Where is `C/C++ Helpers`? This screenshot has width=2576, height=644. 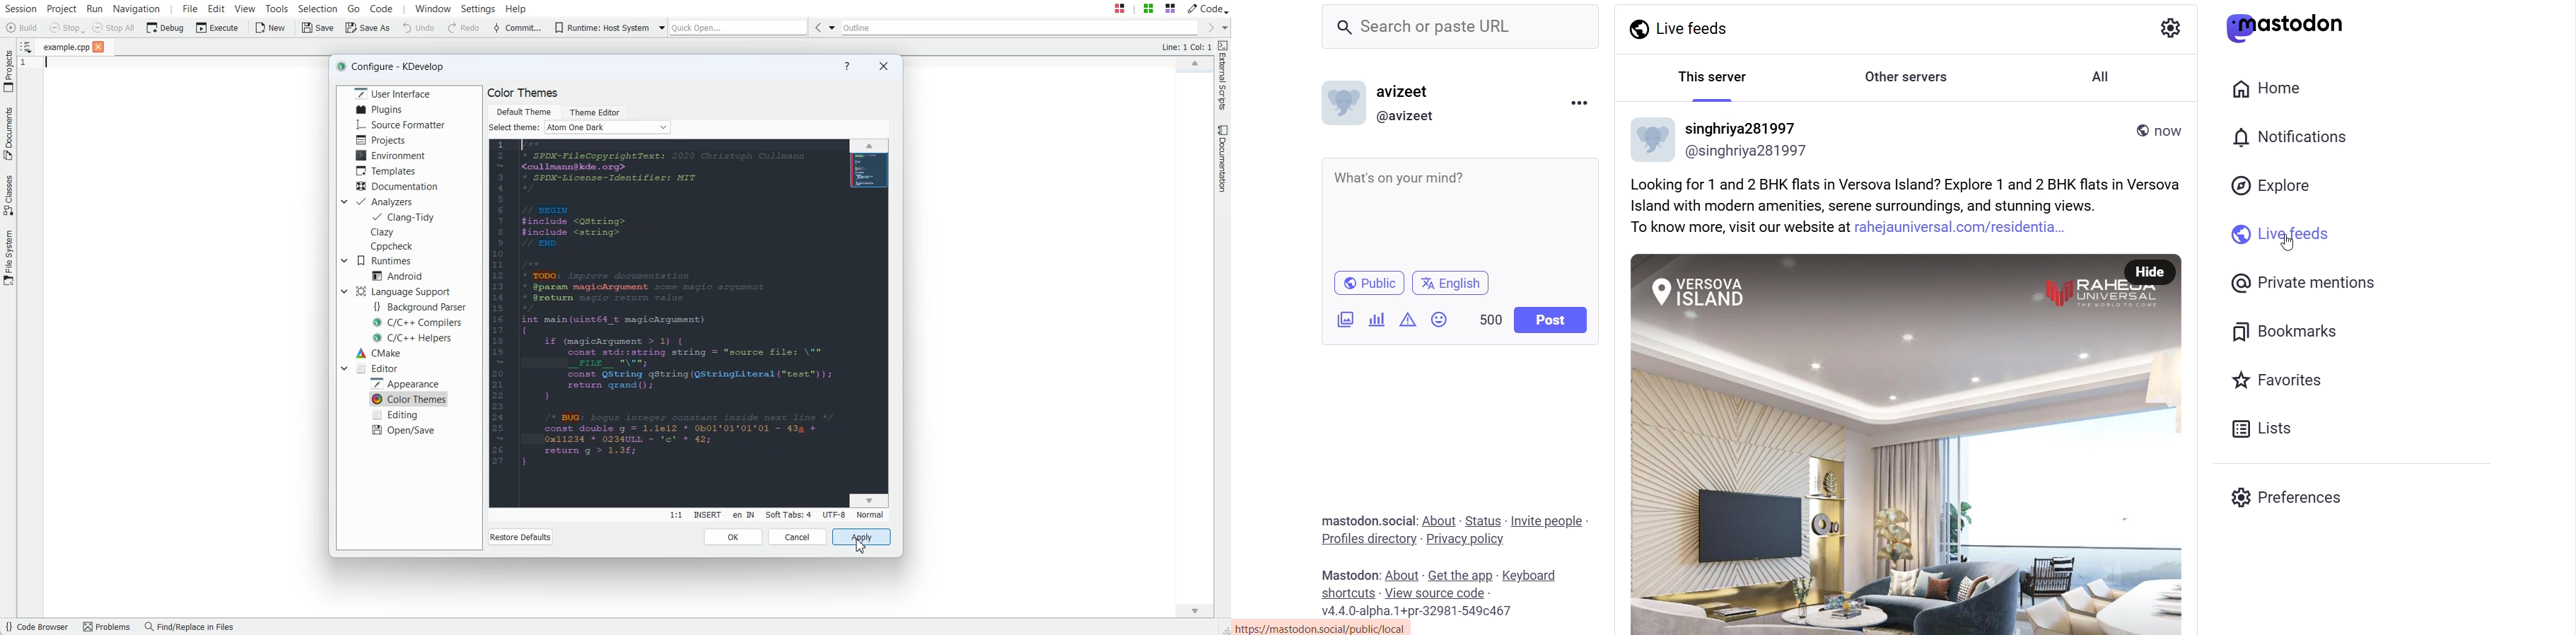 C/C++ Helpers is located at coordinates (414, 337).